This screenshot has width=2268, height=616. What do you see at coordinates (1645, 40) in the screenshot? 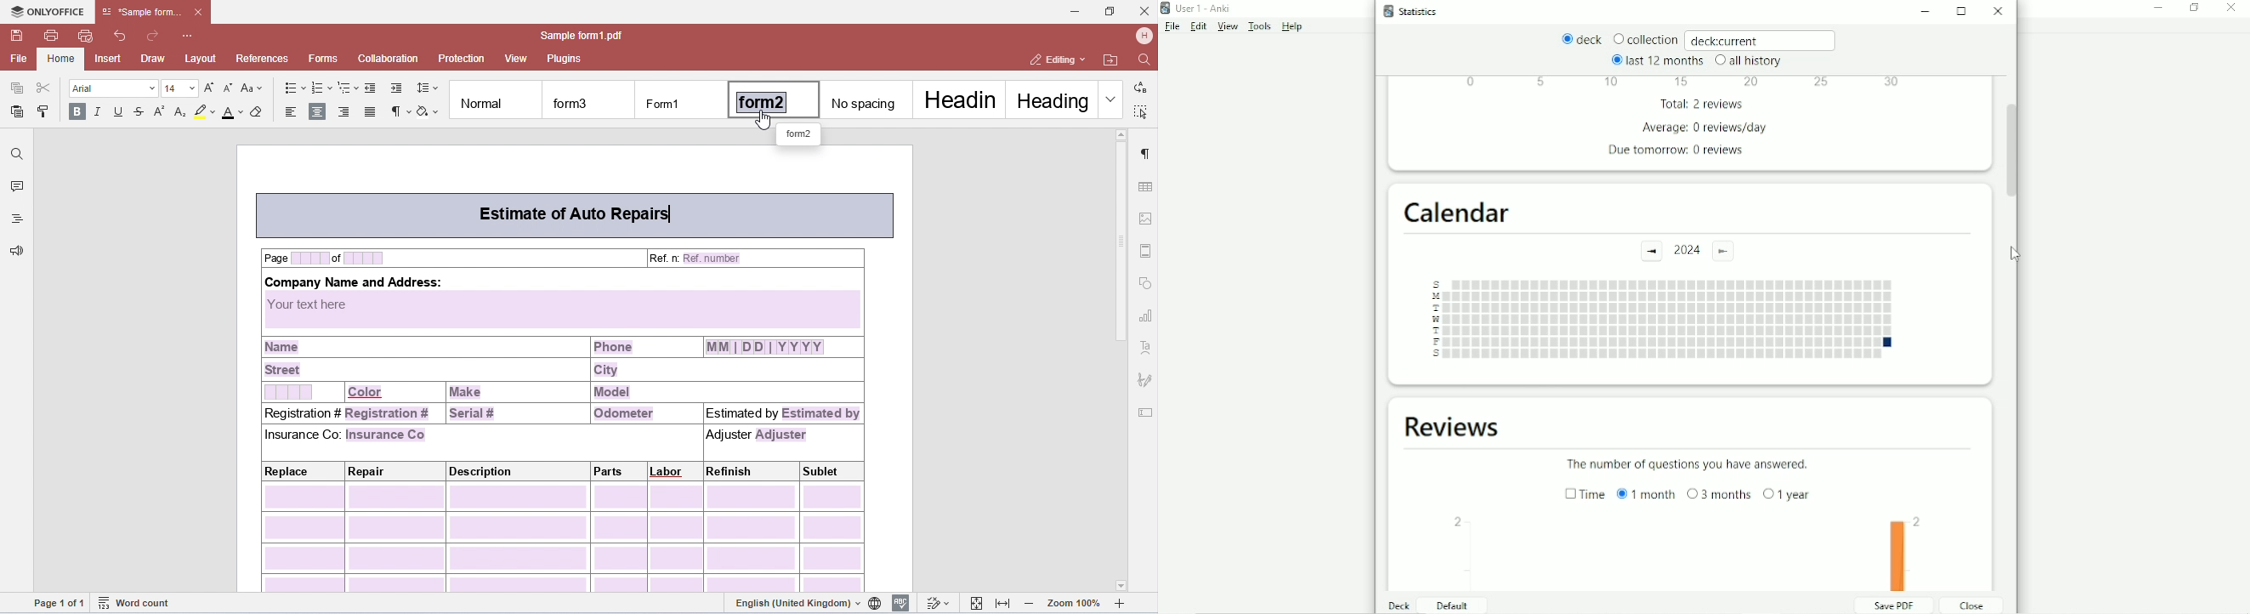
I see `Collection` at bounding box center [1645, 40].